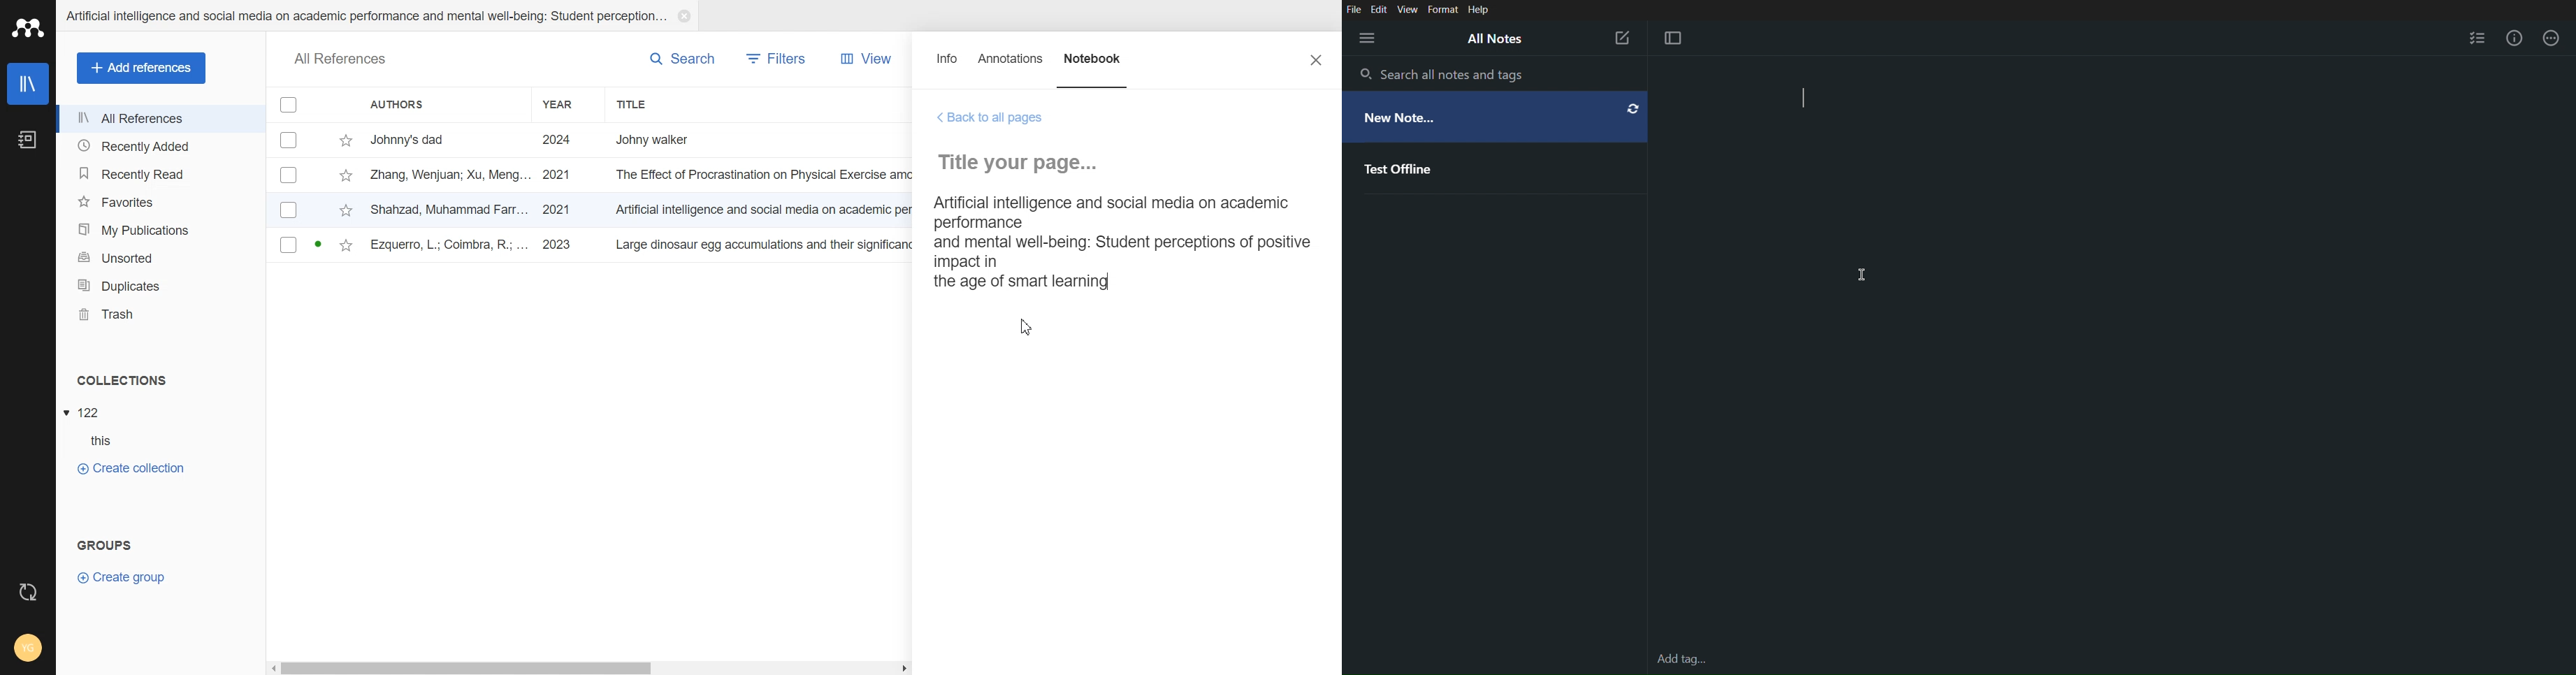  Describe the element at coordinates (2515, 40) in the screenshot. I see `Info` at that location.